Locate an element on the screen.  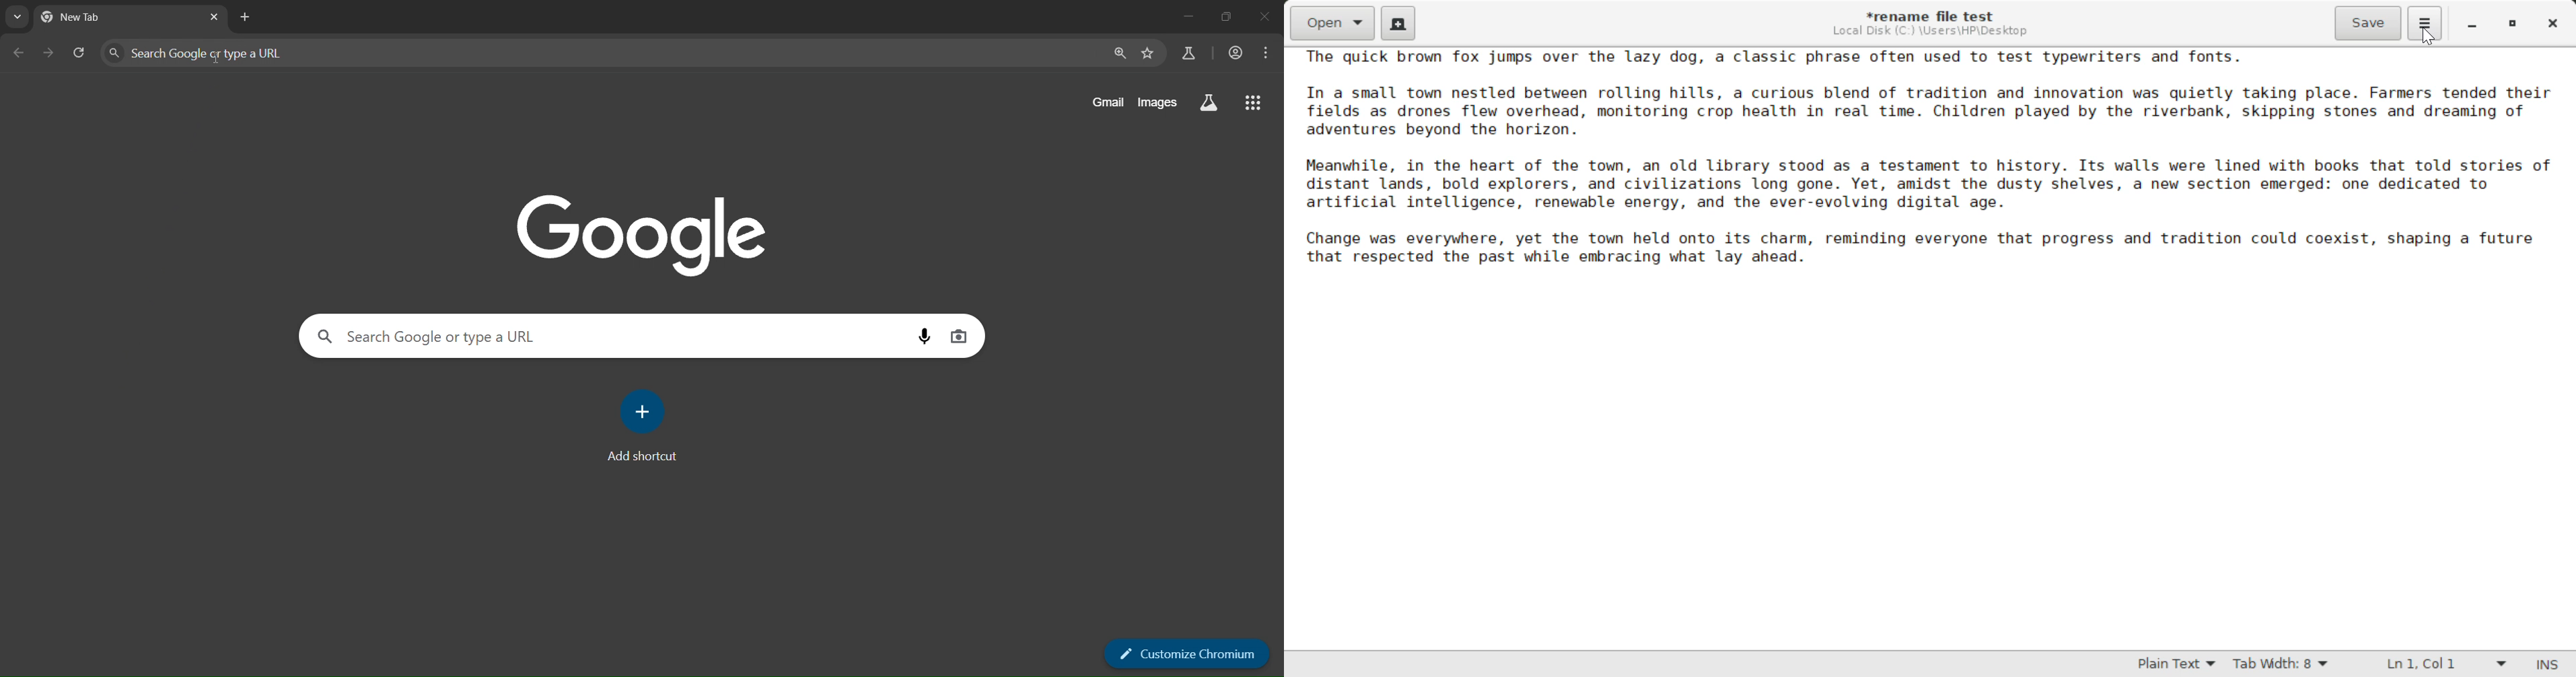
Minimize is located at coordinates (2514, 26).